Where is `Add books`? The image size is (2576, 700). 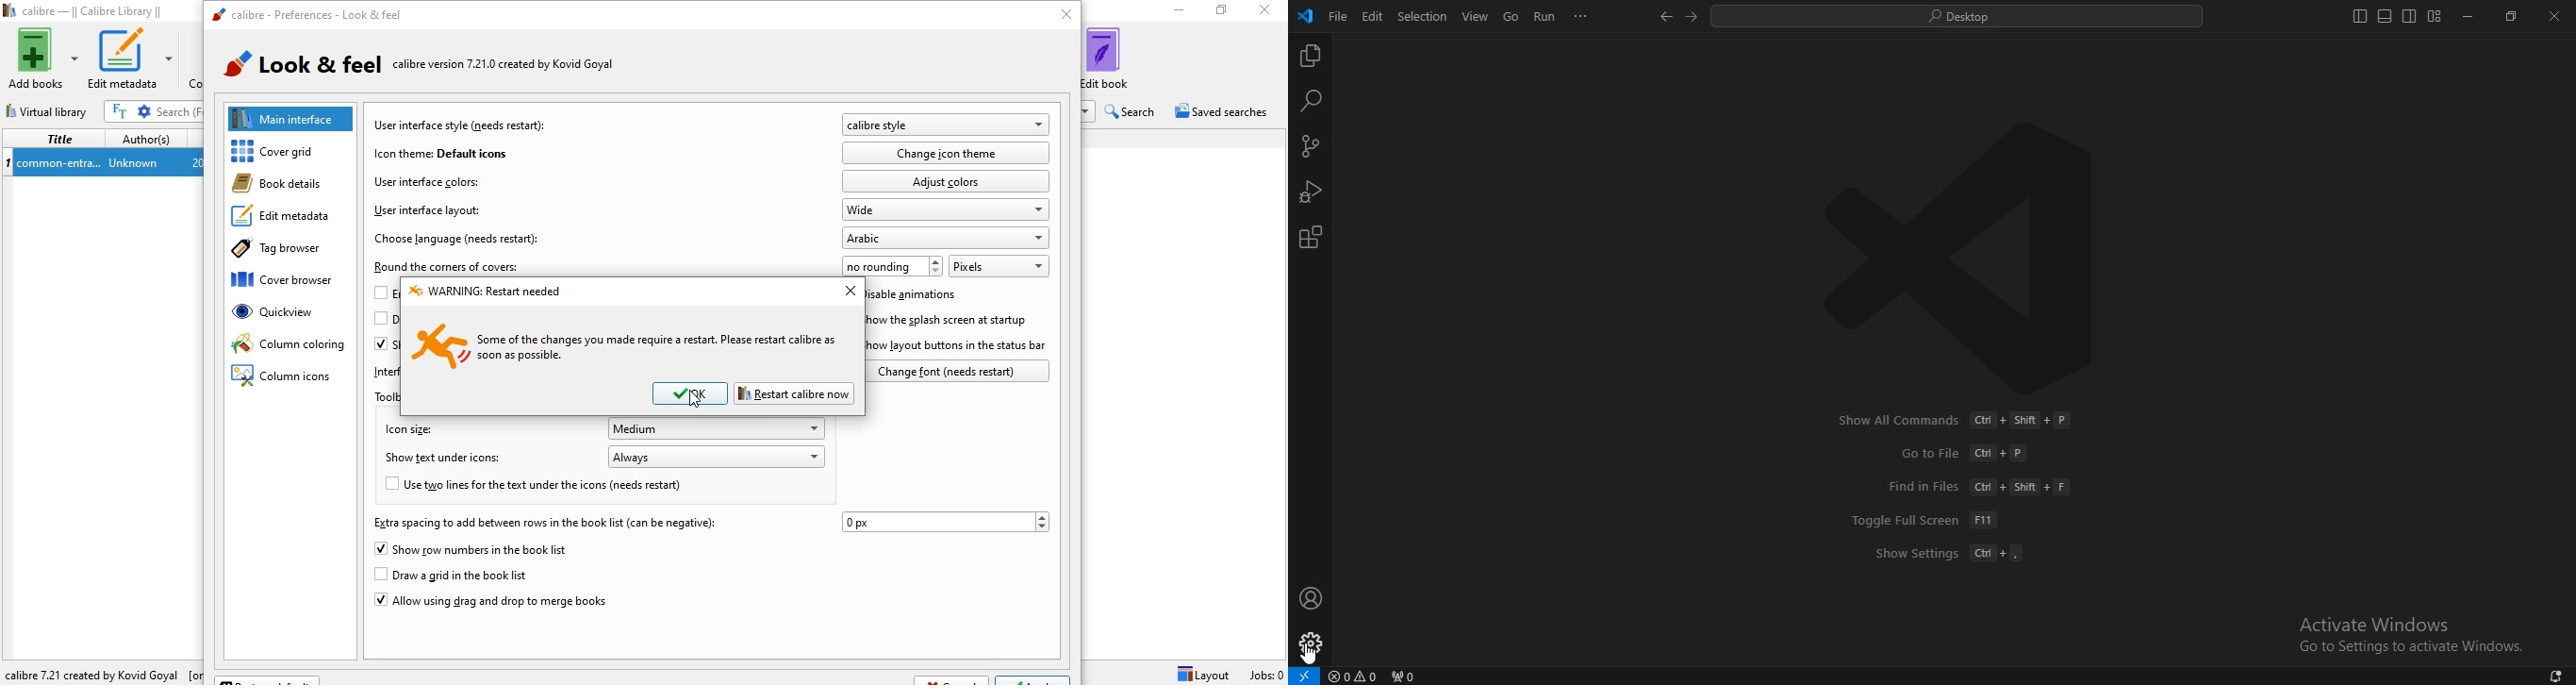 Add books is located at coordinates (41, 58).